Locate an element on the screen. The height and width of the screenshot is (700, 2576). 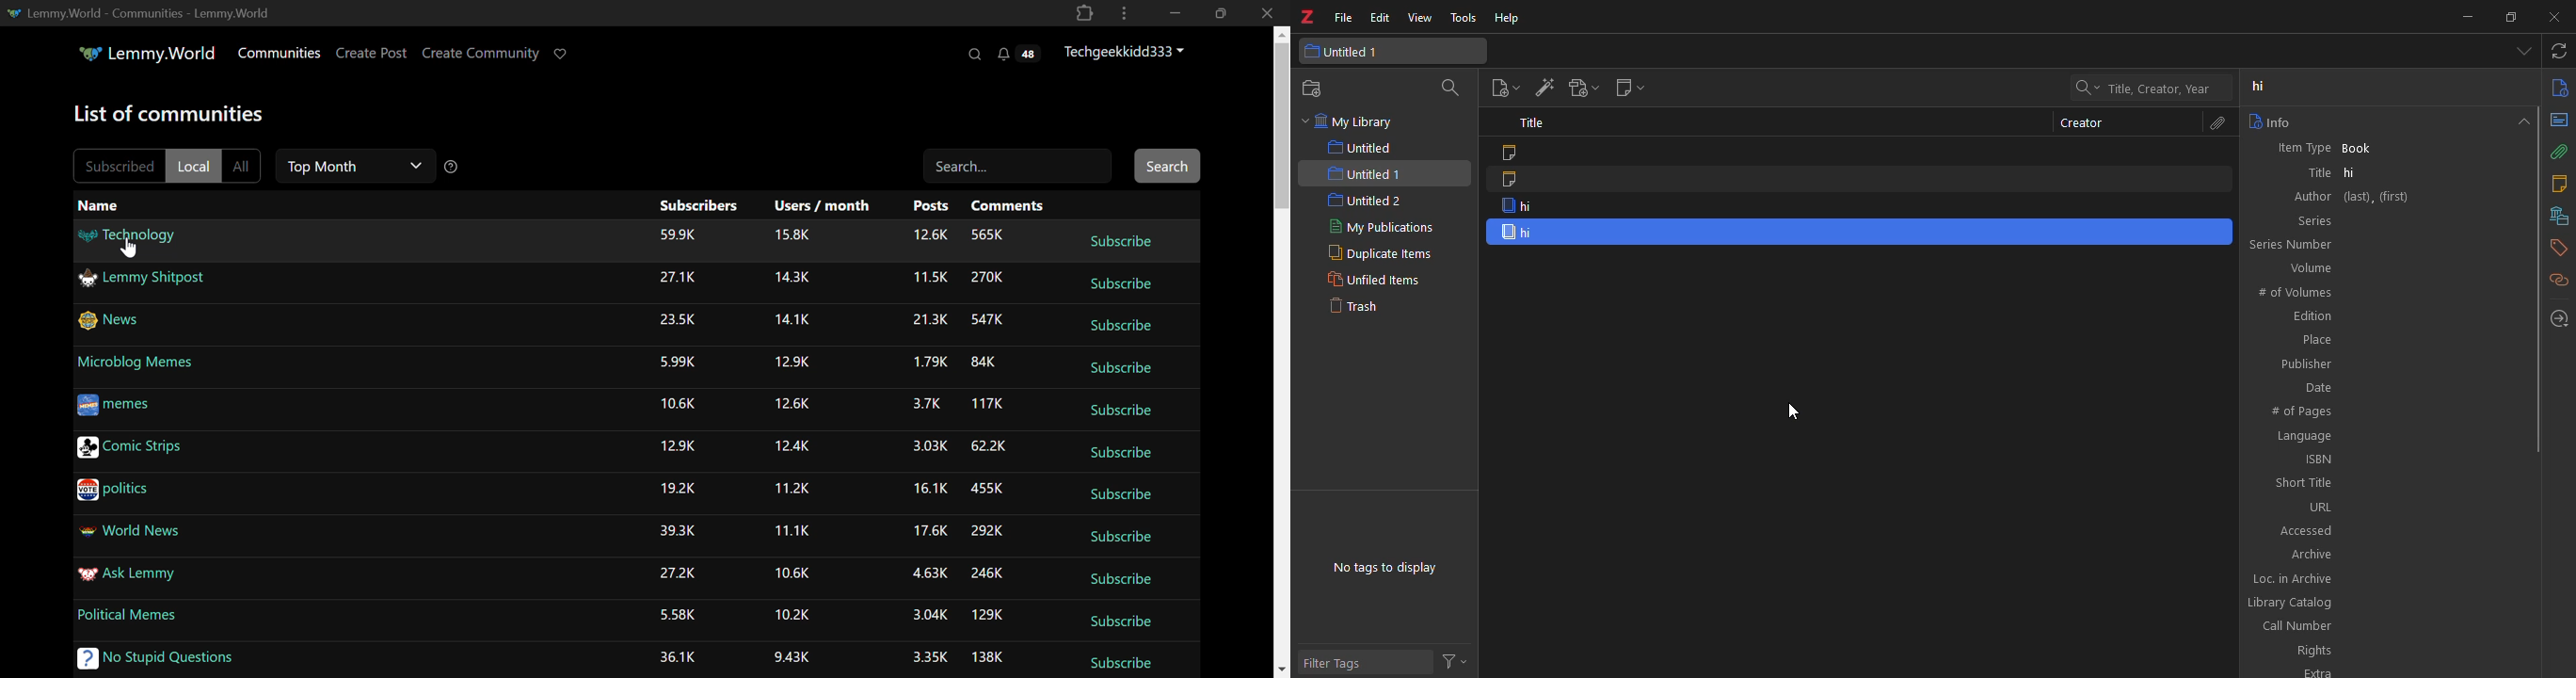
Comic Strips is located at coordinates (130, 448).